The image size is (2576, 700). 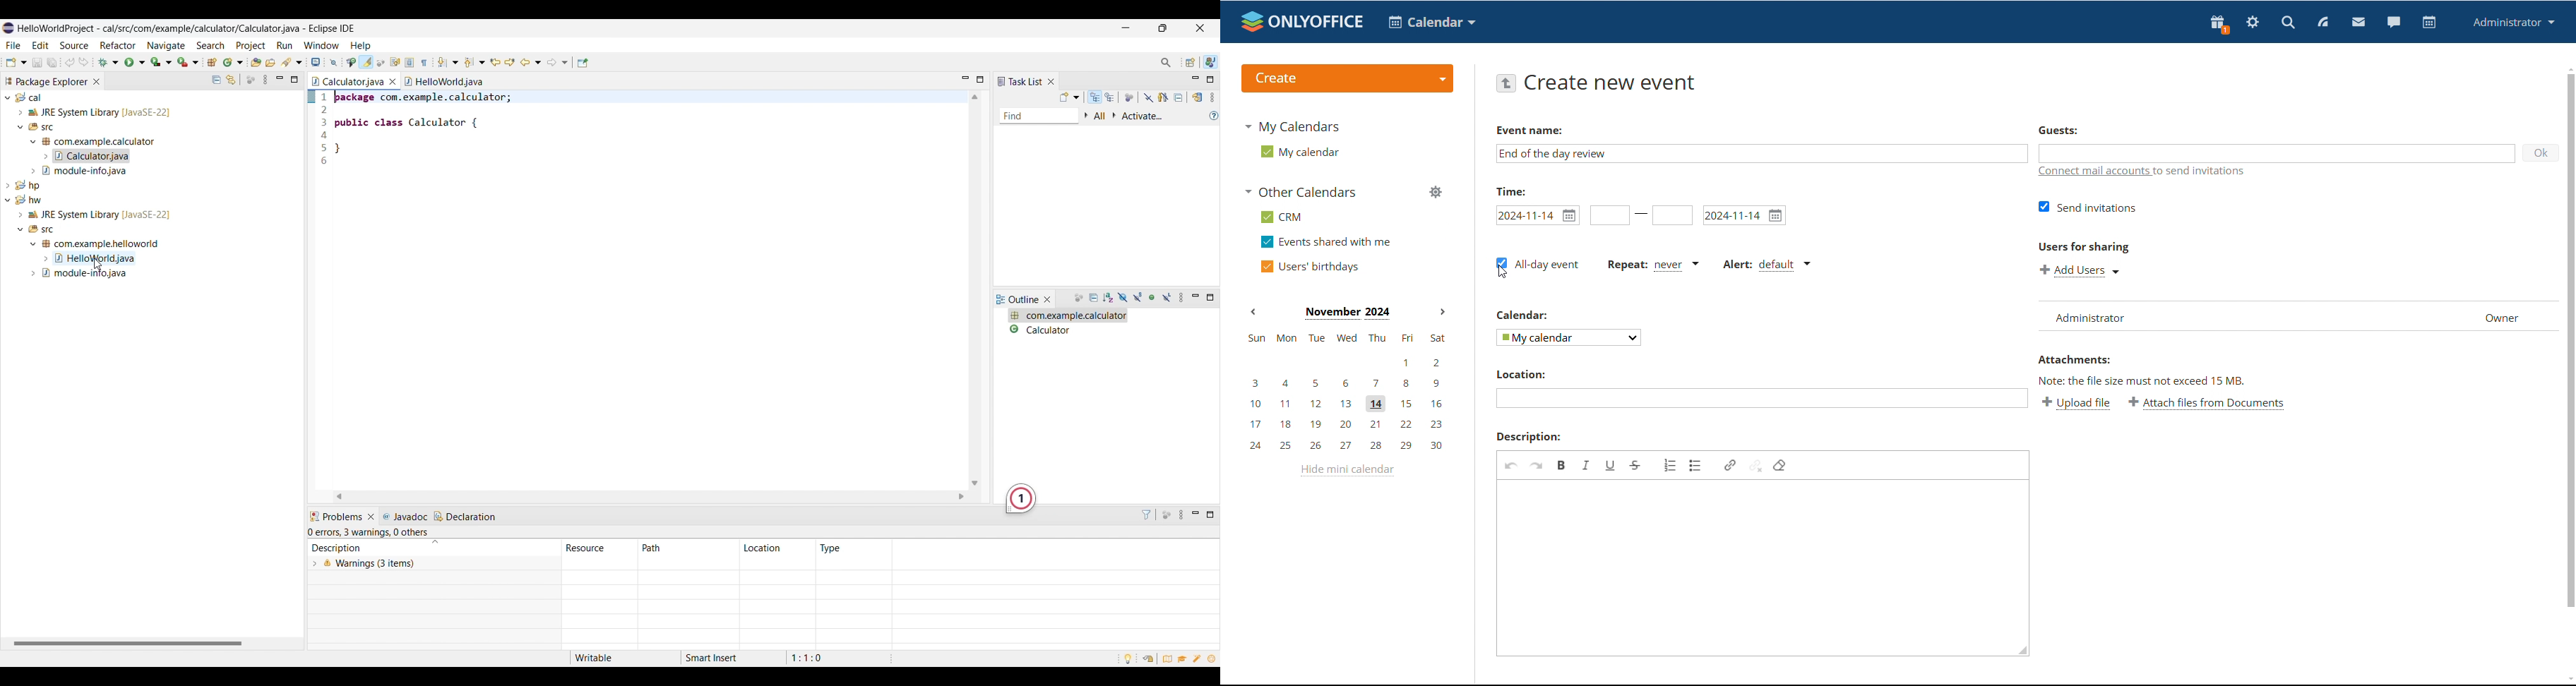 What do you see at coordinates (1761, 398) in the screenshot?
I see `add location` at bounding box center [1761, 398].